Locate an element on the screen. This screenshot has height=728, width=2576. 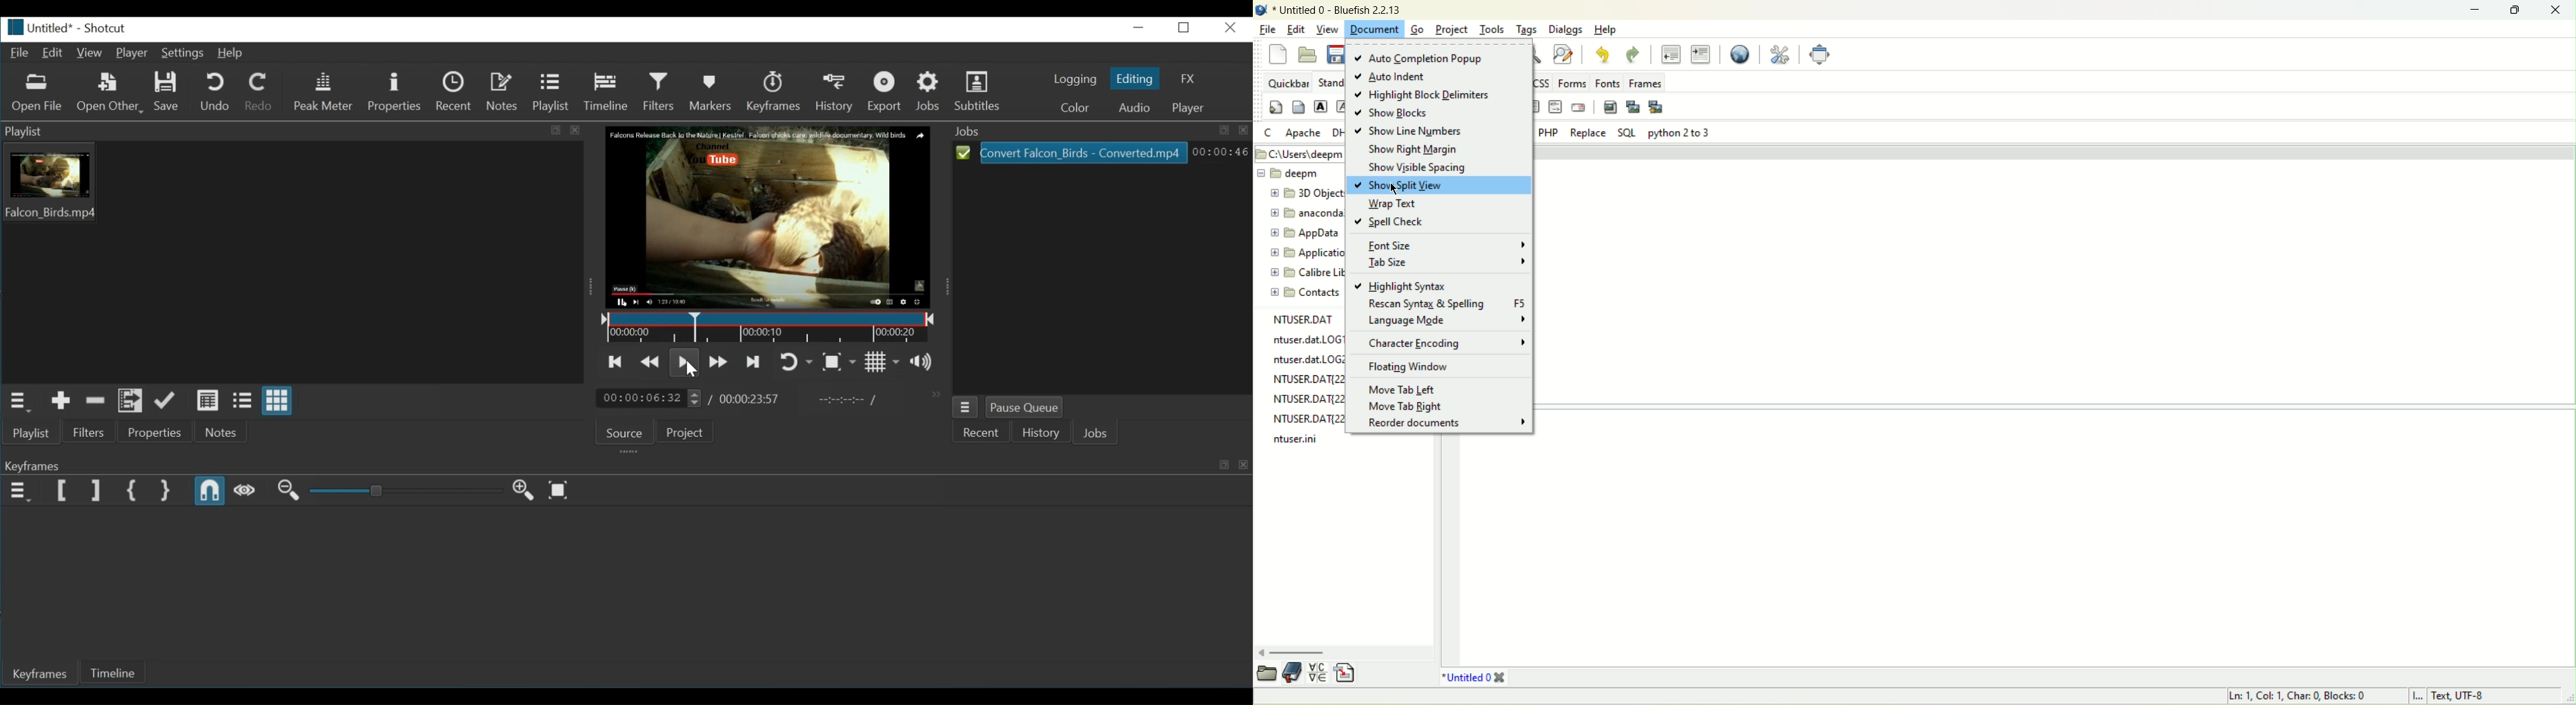
strong is located at coordinates (1318, 108).